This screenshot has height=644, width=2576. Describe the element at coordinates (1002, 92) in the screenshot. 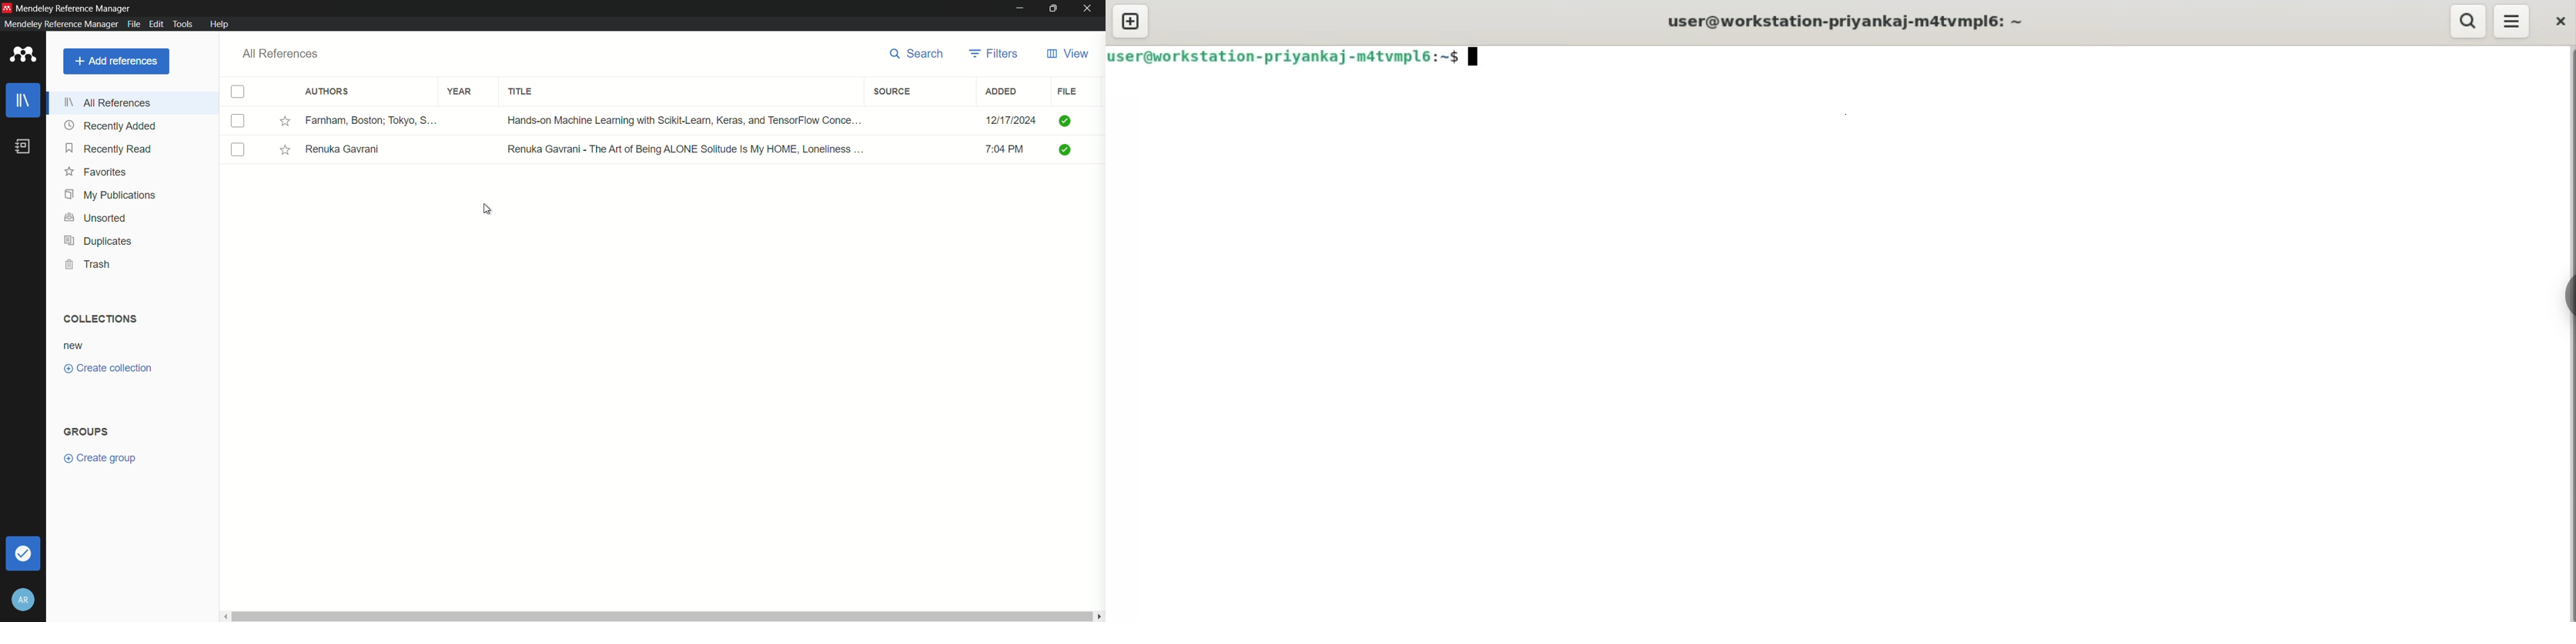

I see `added` at that location.